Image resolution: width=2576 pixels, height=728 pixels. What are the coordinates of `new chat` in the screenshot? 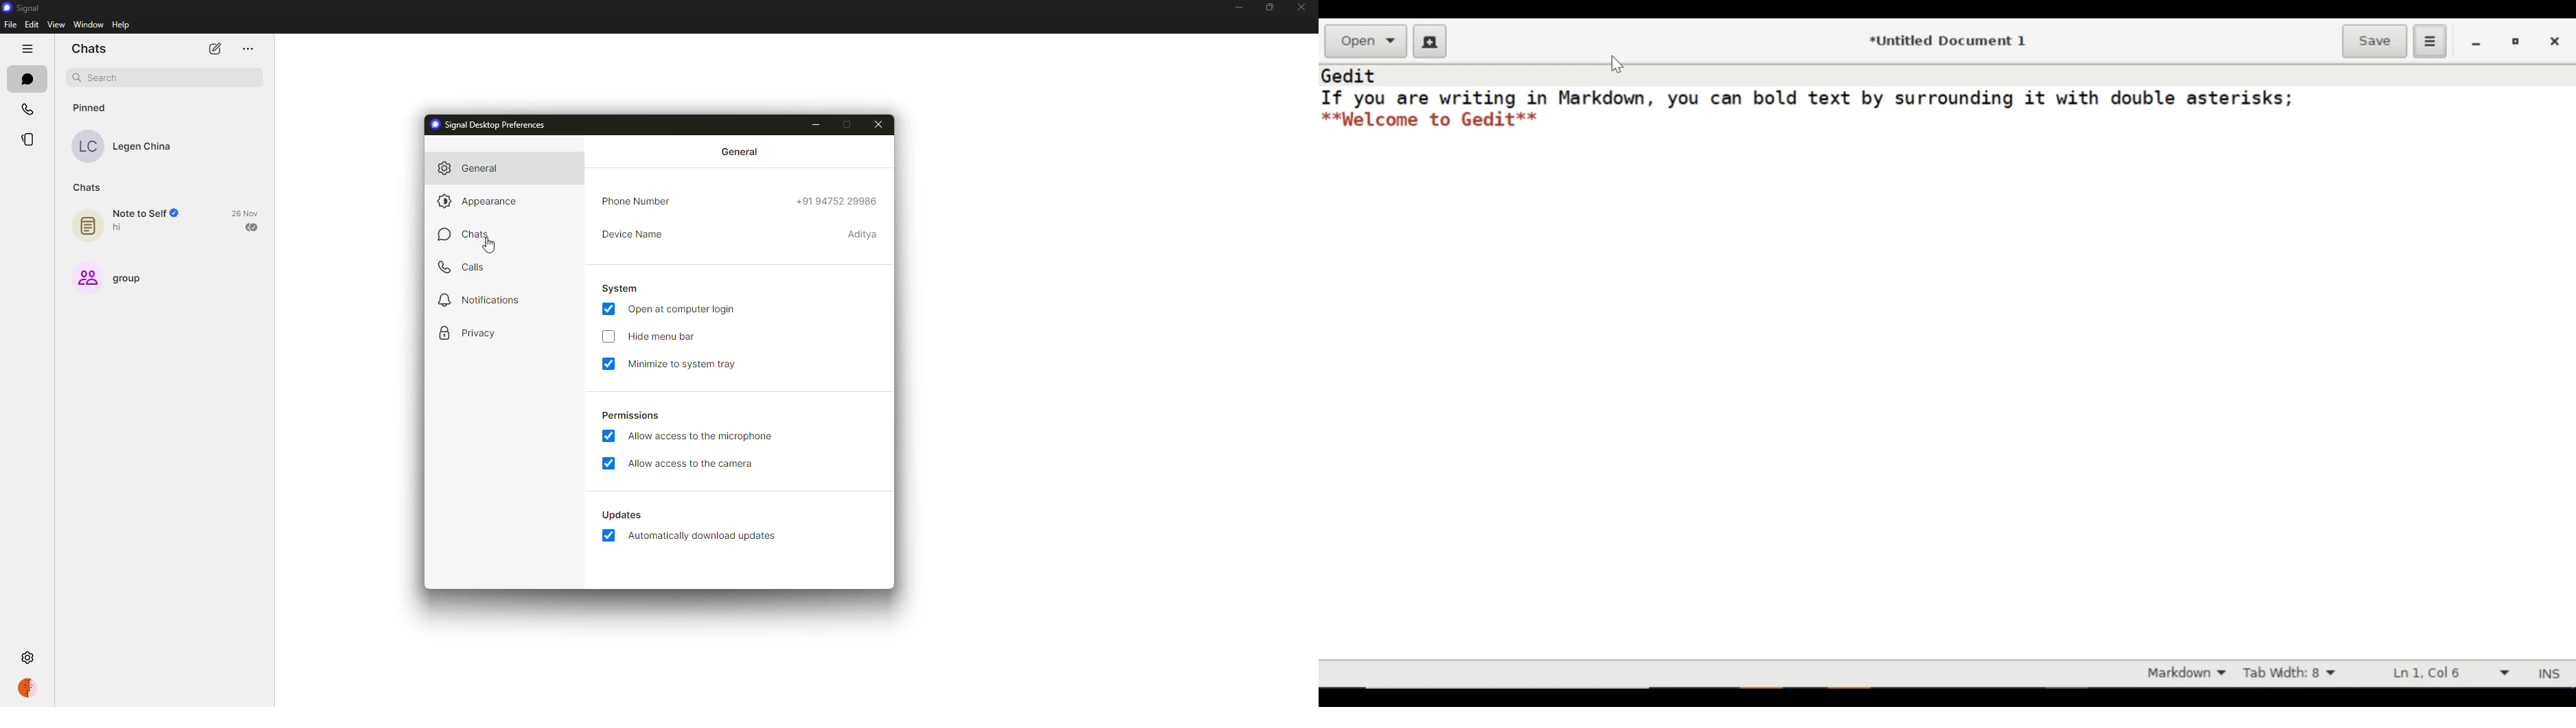 It's located at (215, 49).